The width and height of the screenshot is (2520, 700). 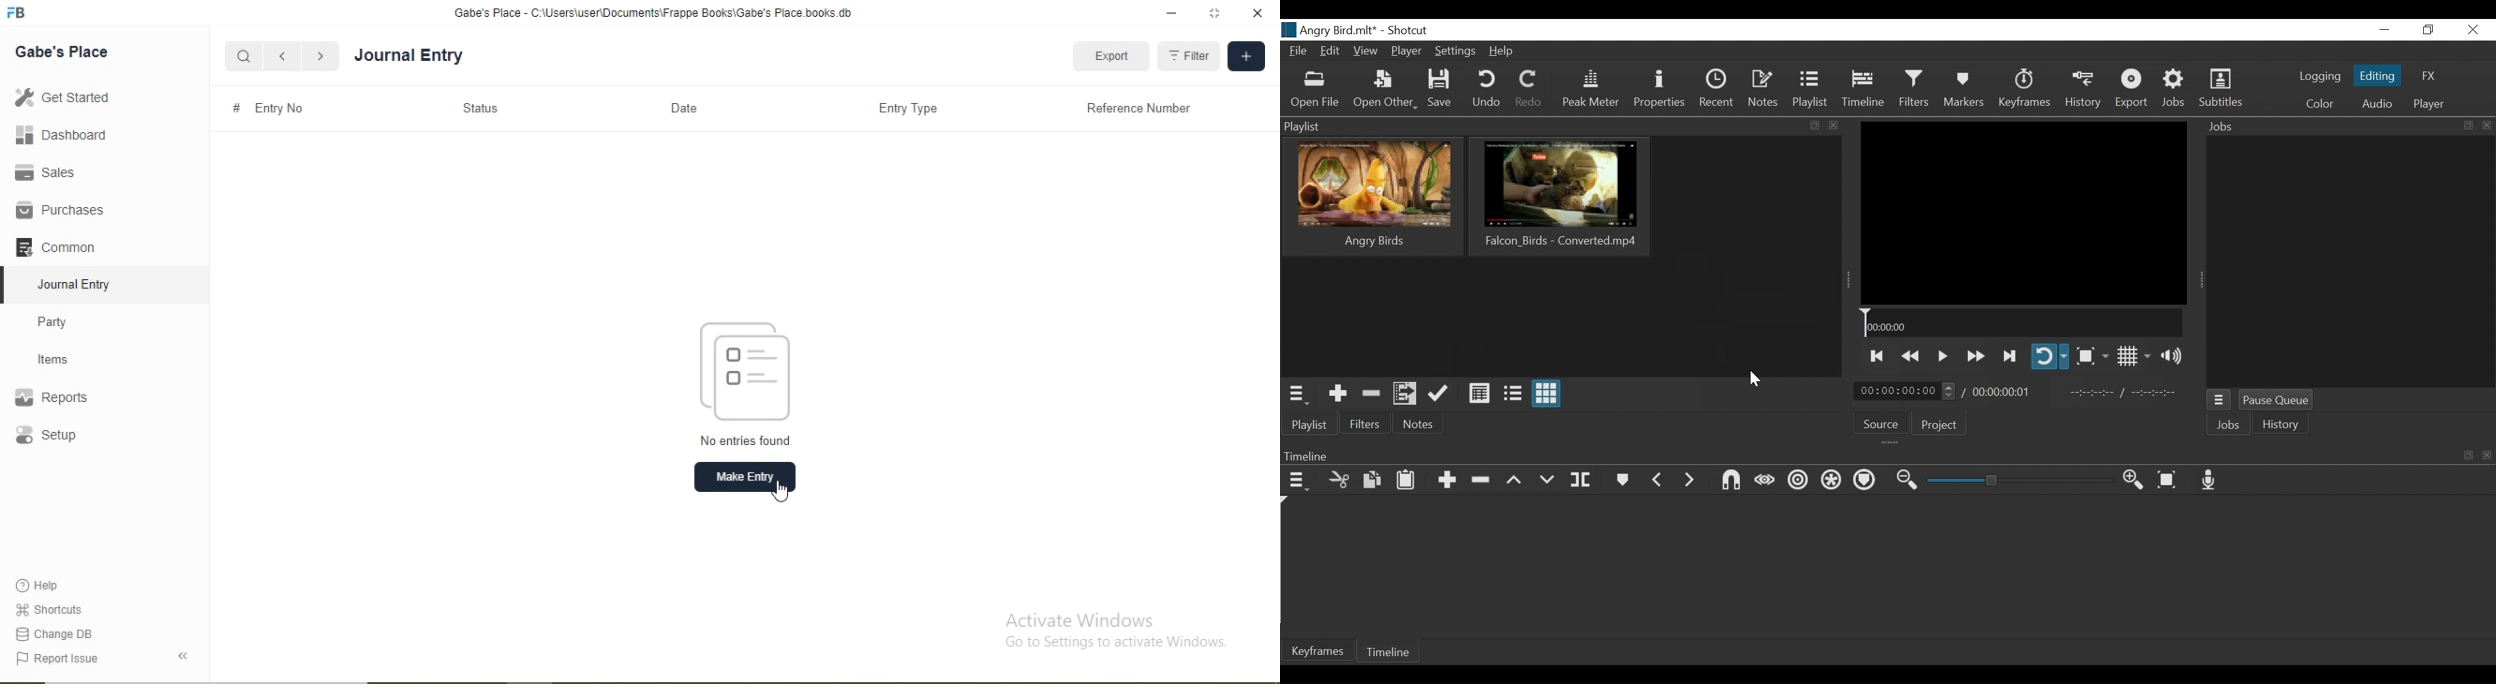 What do you see at coordinates (1298, 51) in the screenshot?
I see `File` at bounding box center [1298, 51].